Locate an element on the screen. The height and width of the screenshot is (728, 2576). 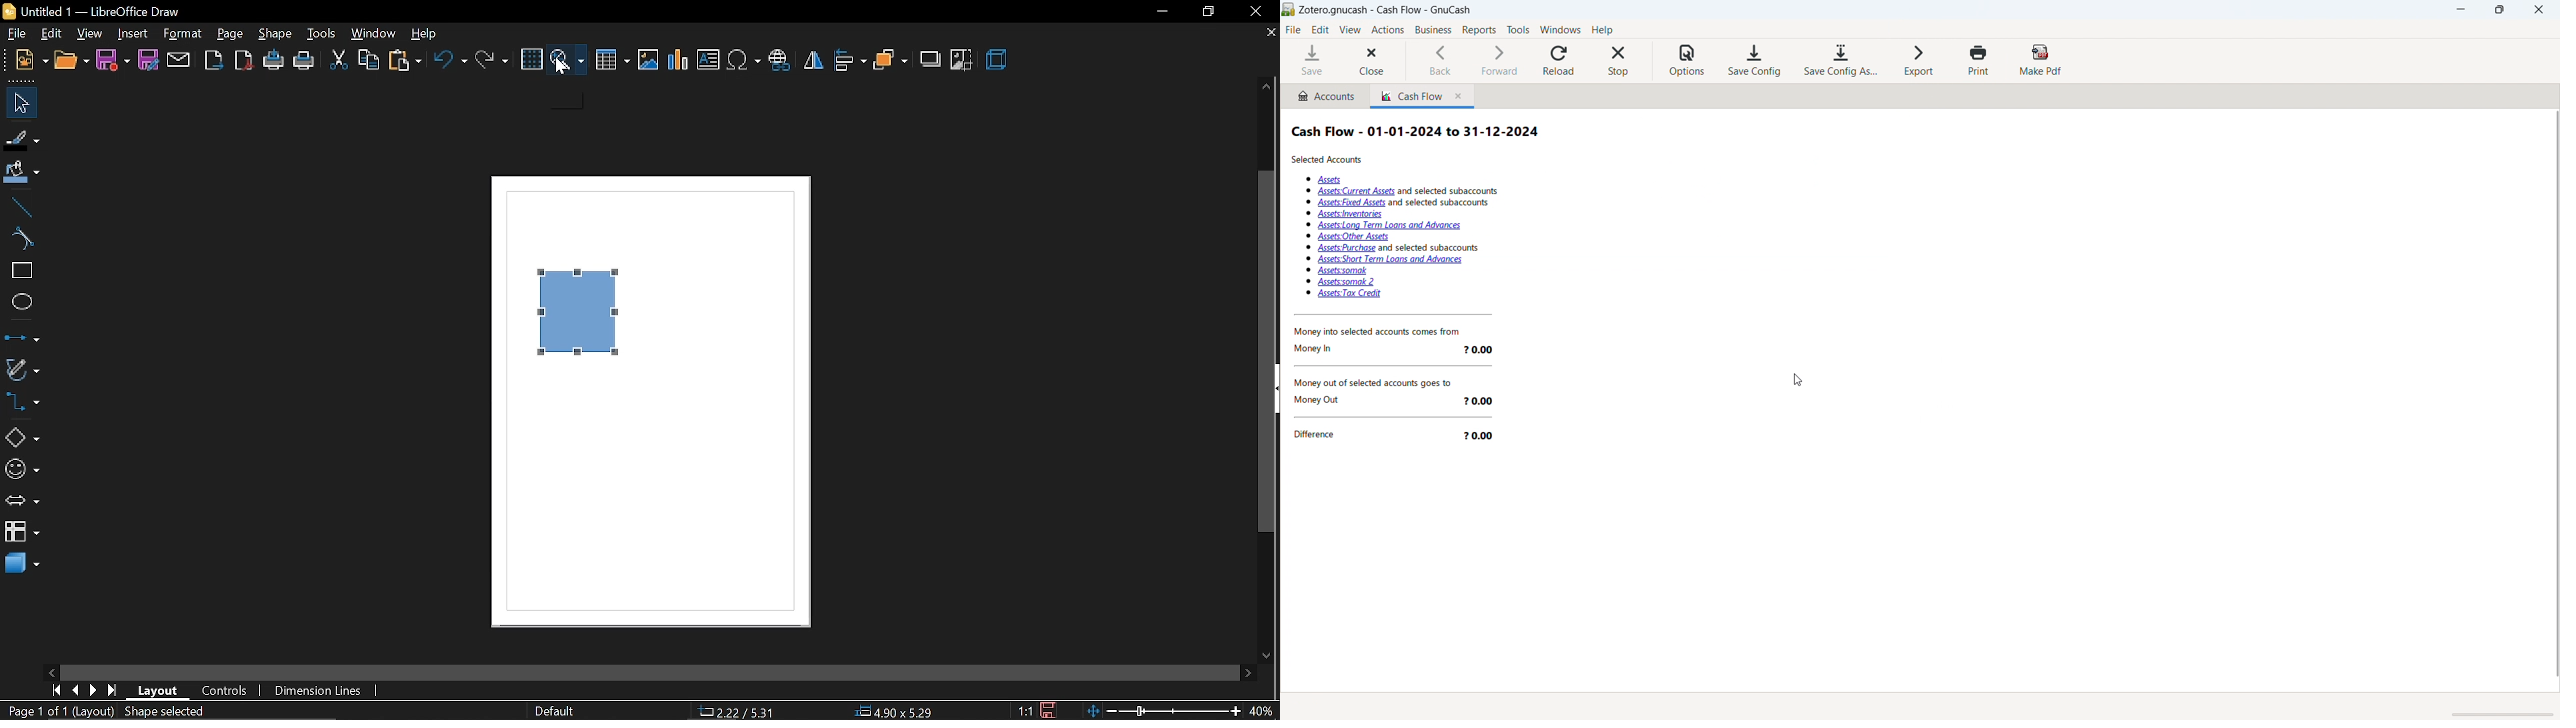
export pdf is located at coordinates (245, 59).